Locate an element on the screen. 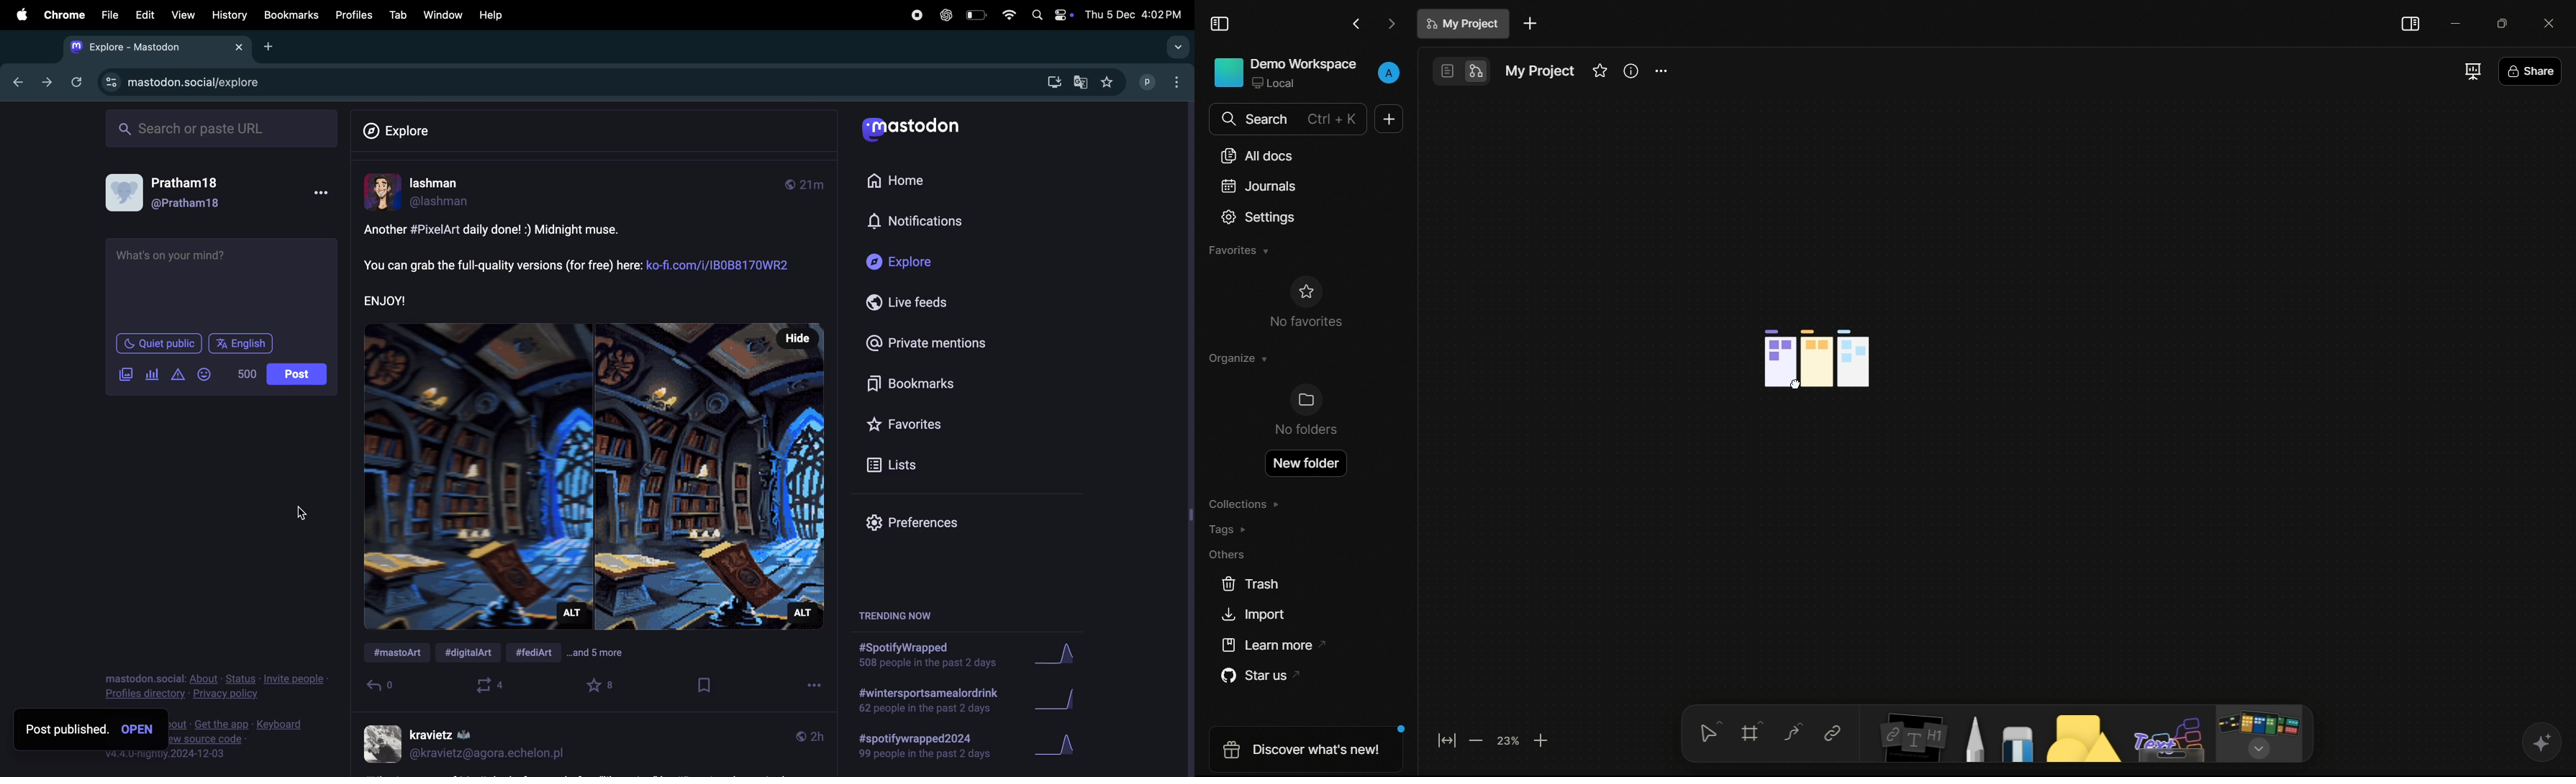  Private mentions is located at coordinates (927, 343).